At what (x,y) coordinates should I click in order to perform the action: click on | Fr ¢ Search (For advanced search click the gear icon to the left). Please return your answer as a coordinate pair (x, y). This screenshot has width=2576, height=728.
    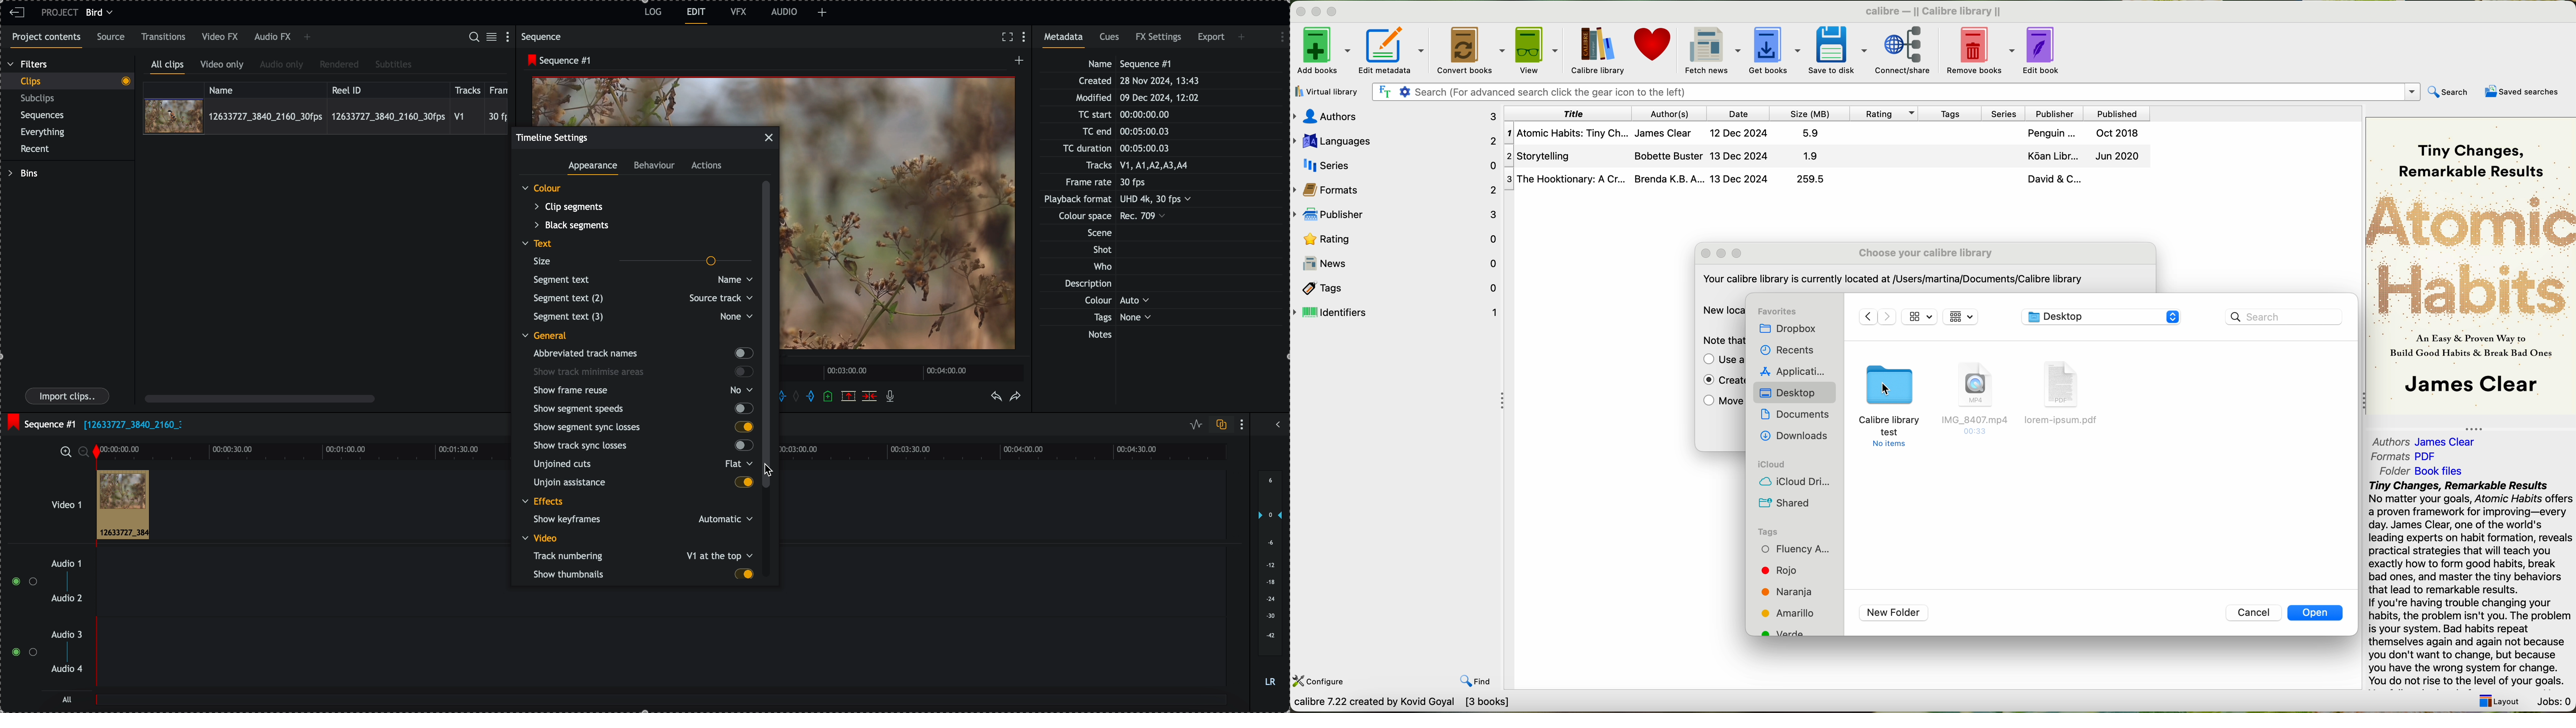
    Looking at the image, I should click on (1892, 91).